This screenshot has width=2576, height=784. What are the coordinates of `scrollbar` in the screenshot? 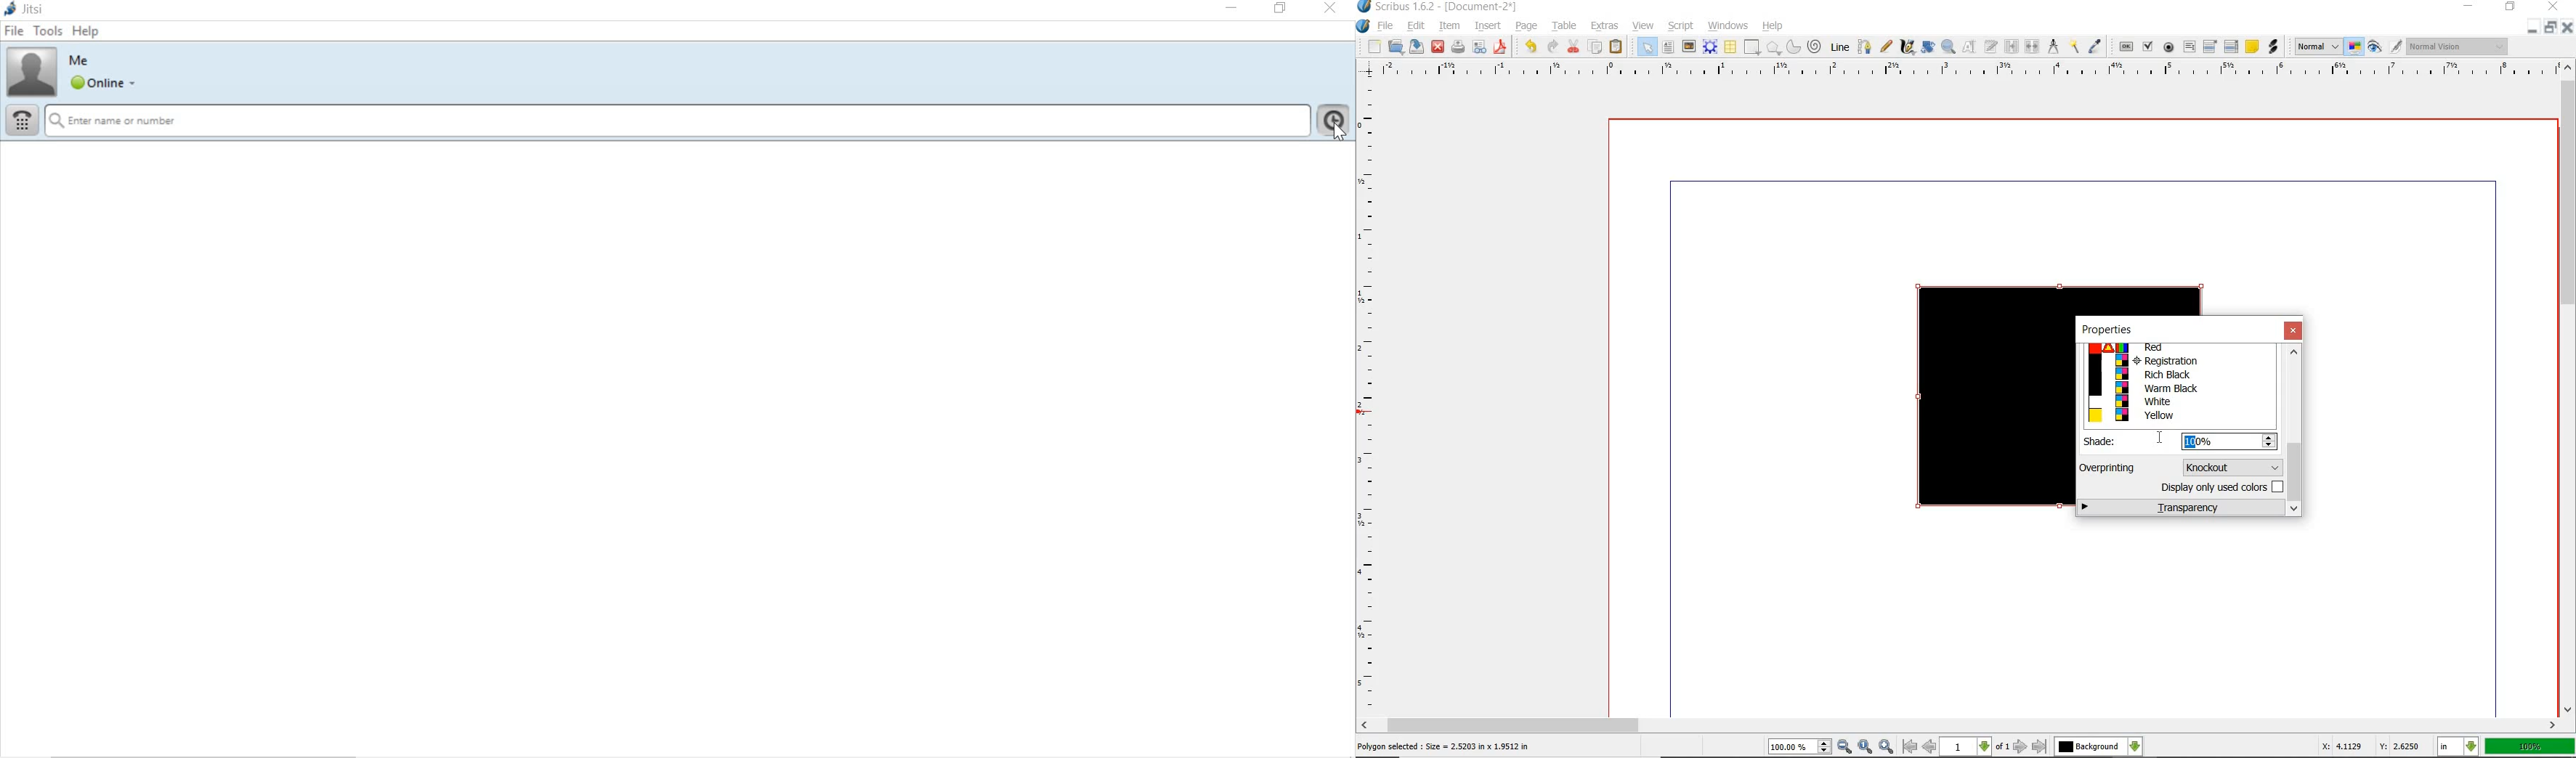 It's located at (1959, 725).